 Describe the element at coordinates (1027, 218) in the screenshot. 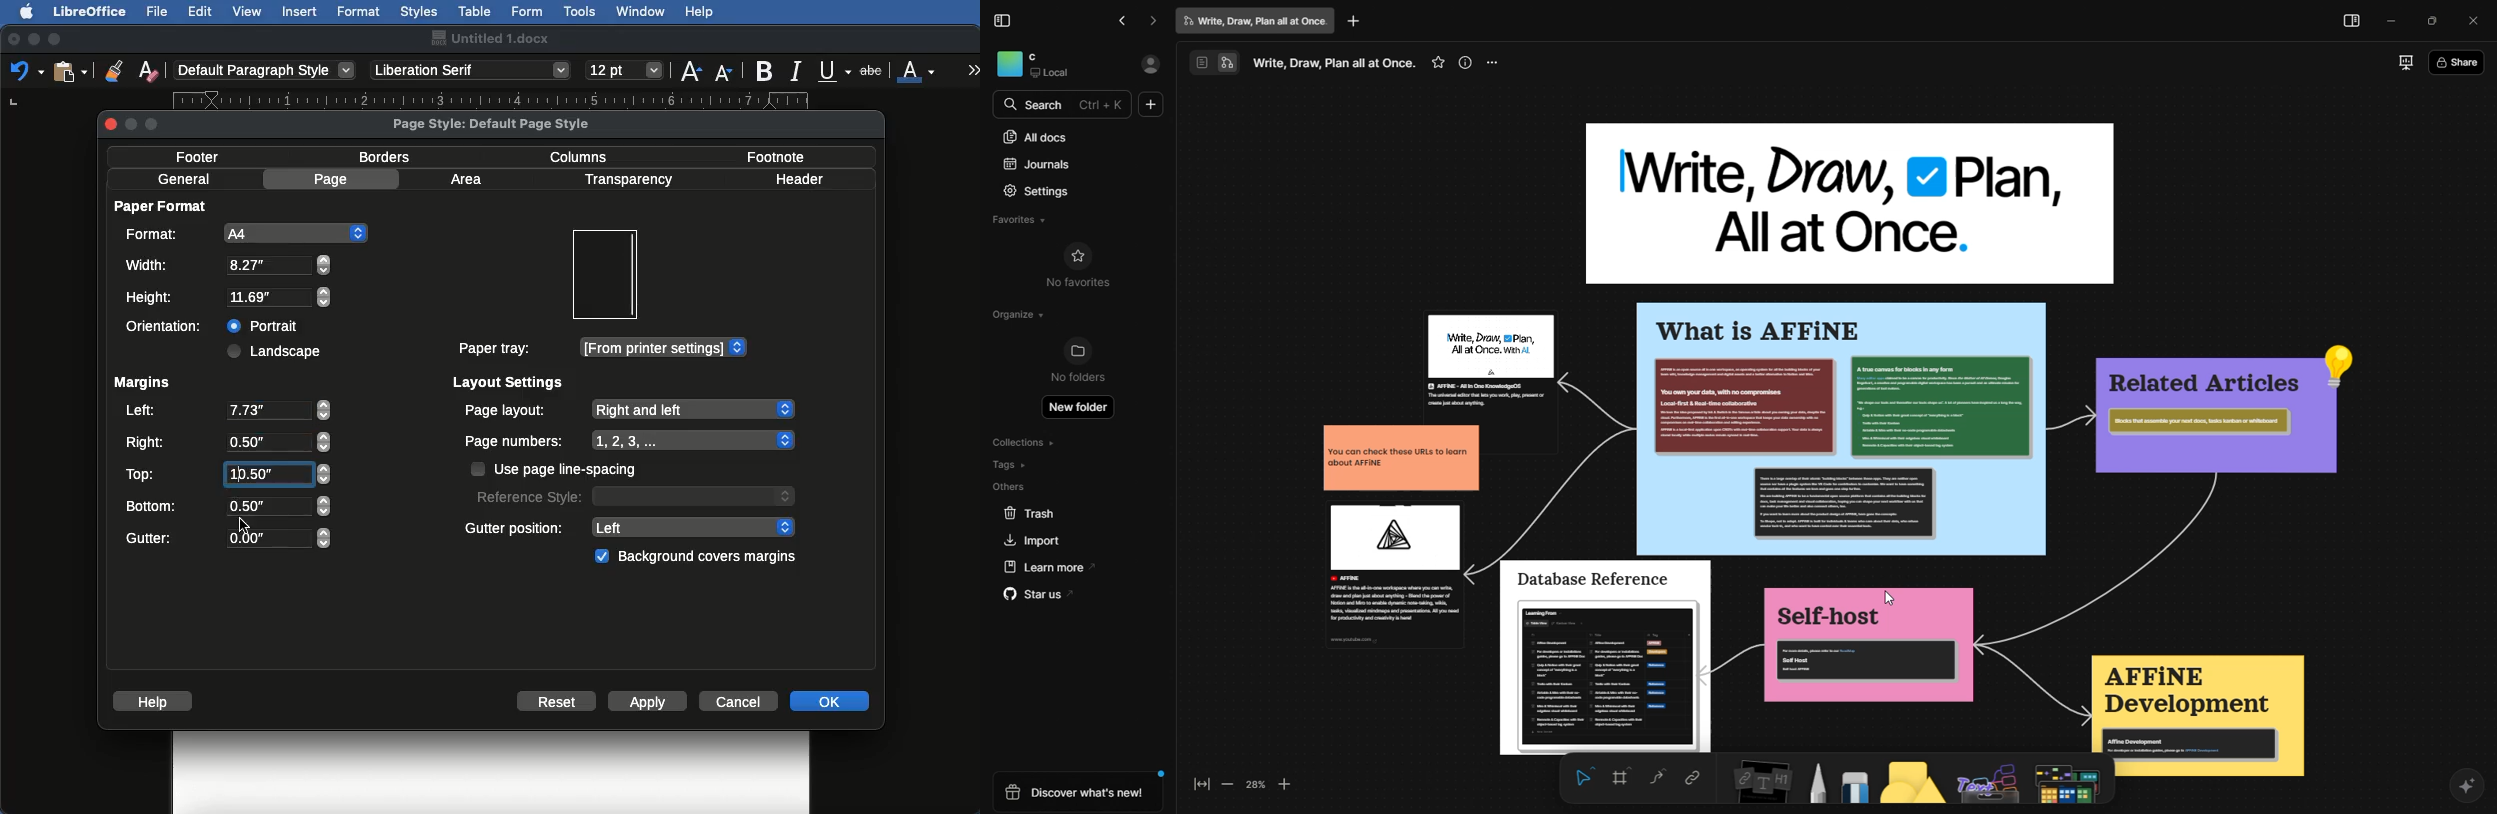

I see `favourites` at that location.